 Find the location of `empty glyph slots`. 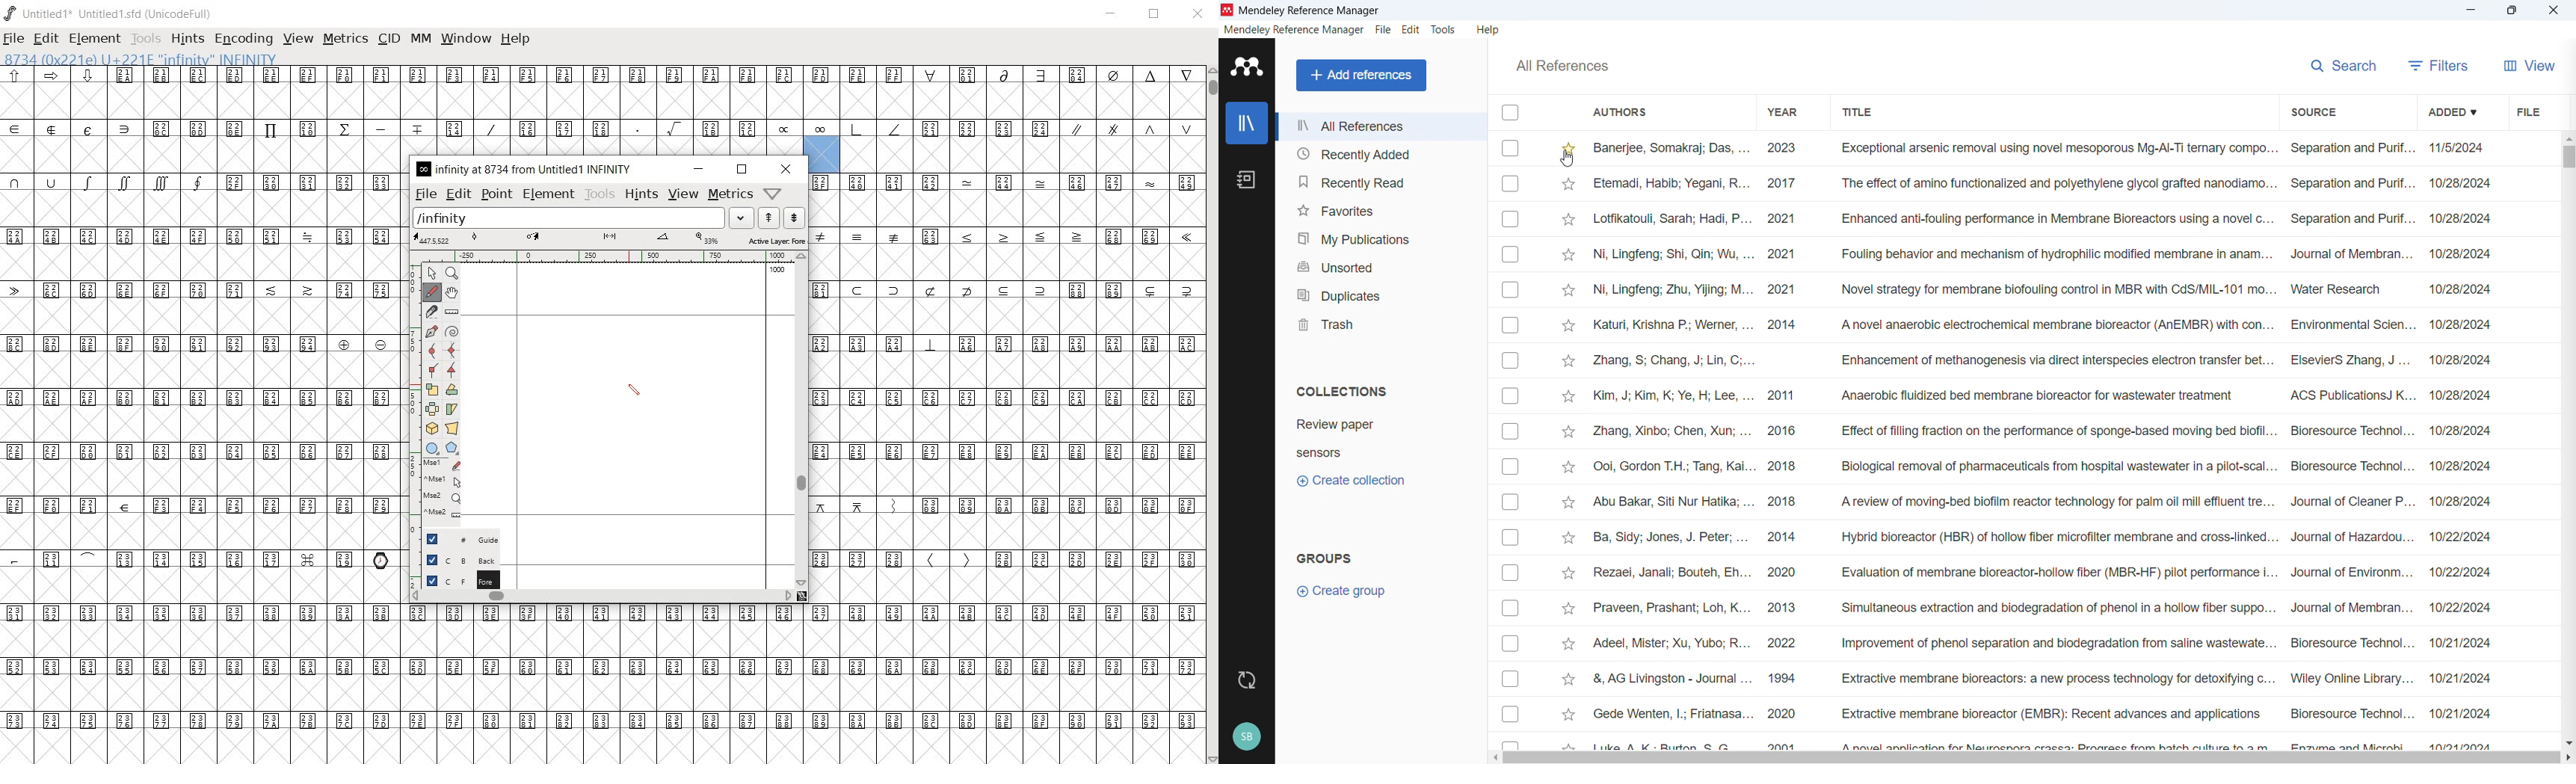

empty glyph slots is located at coordinates (203, 425).